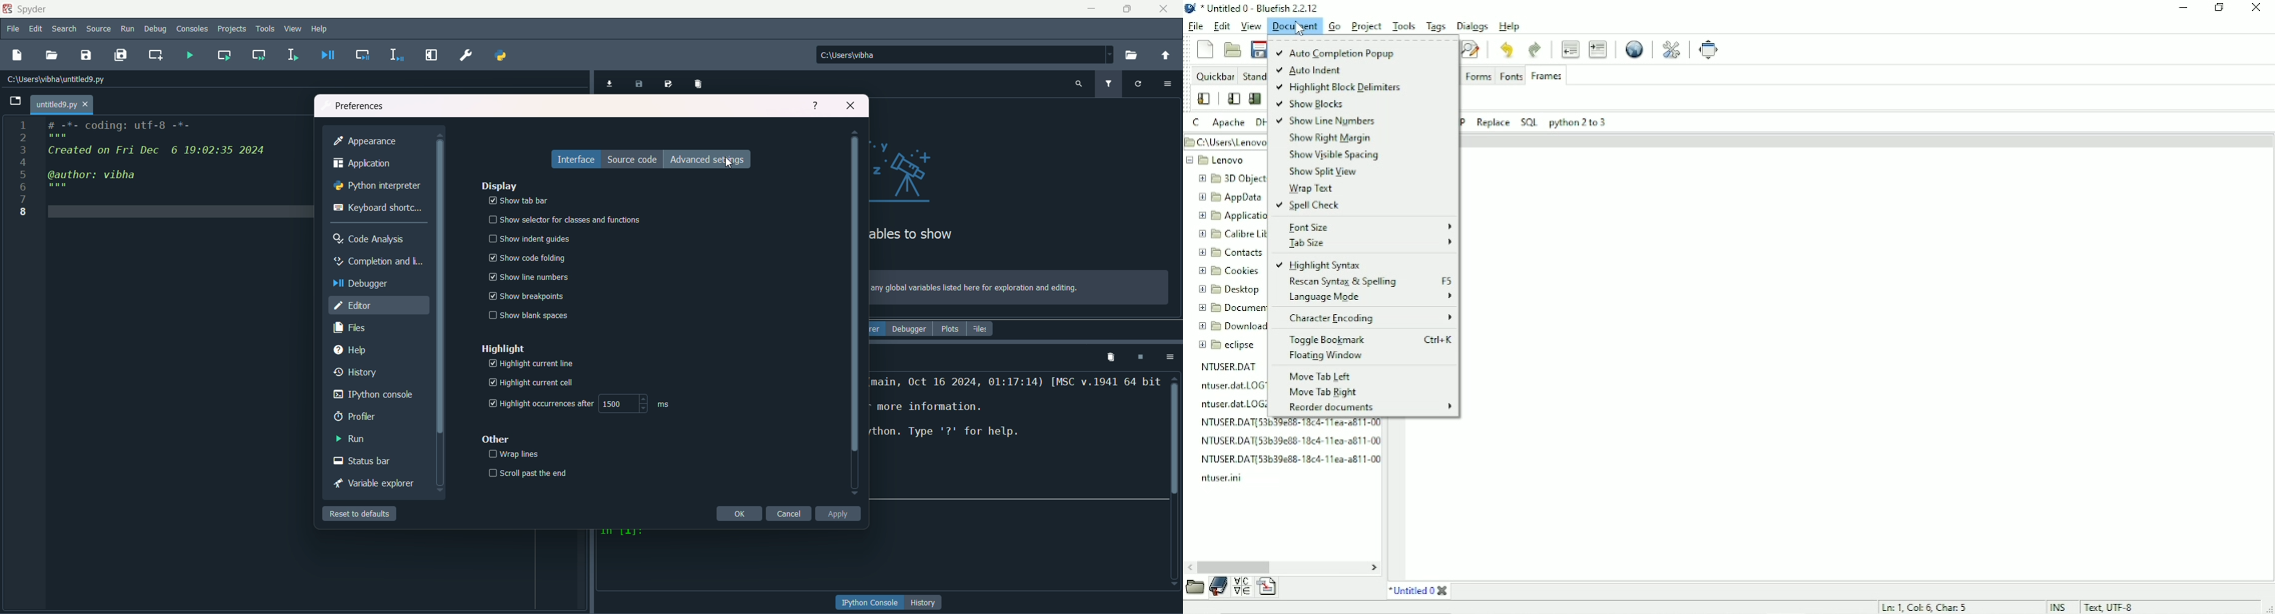  I want to click on ok, so click(741, 515).